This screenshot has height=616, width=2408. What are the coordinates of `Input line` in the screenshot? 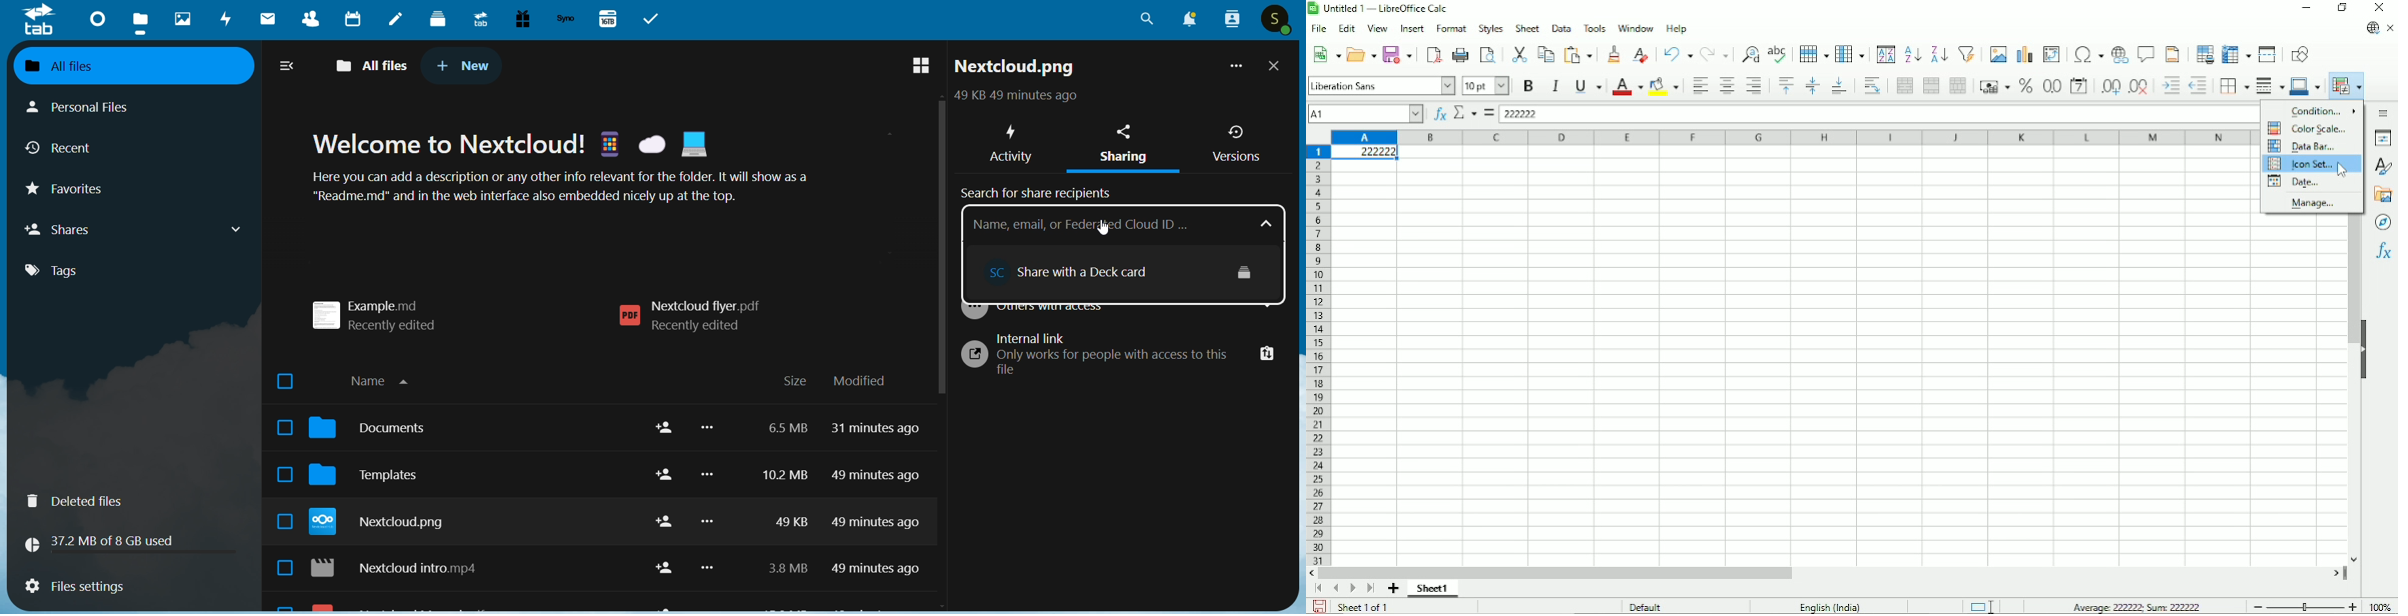 It's located at (1883, 113).